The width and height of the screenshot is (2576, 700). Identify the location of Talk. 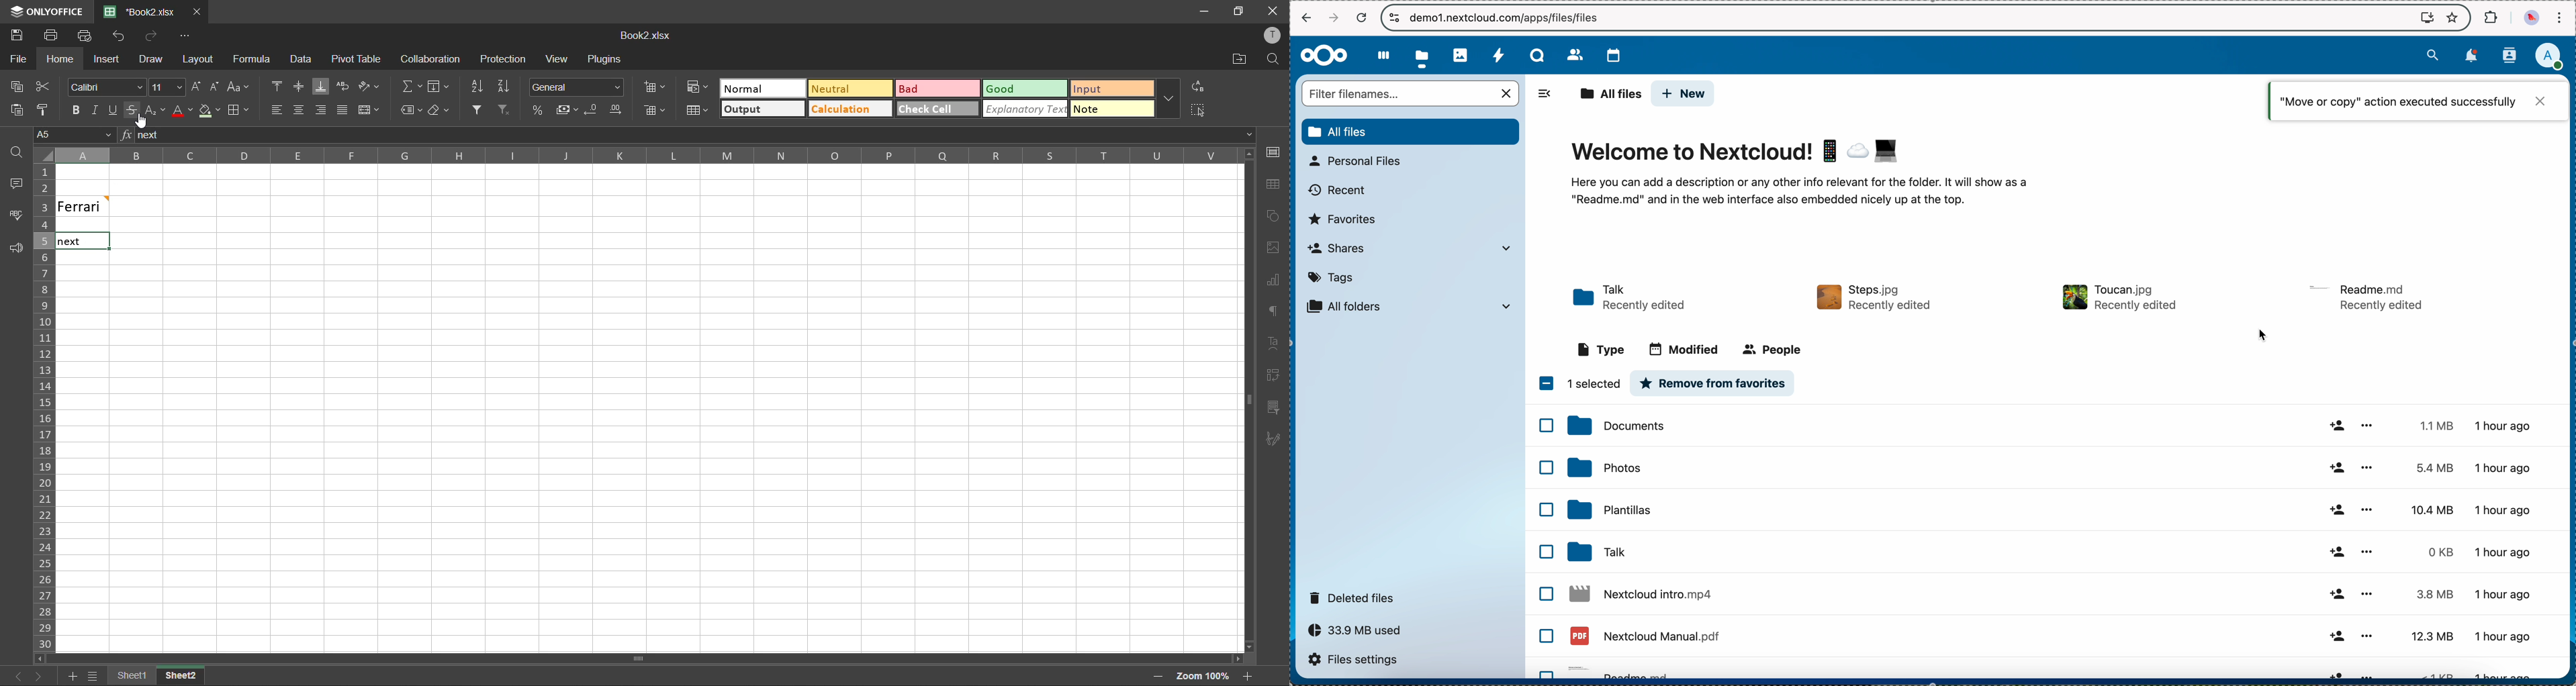
(1537, 54).